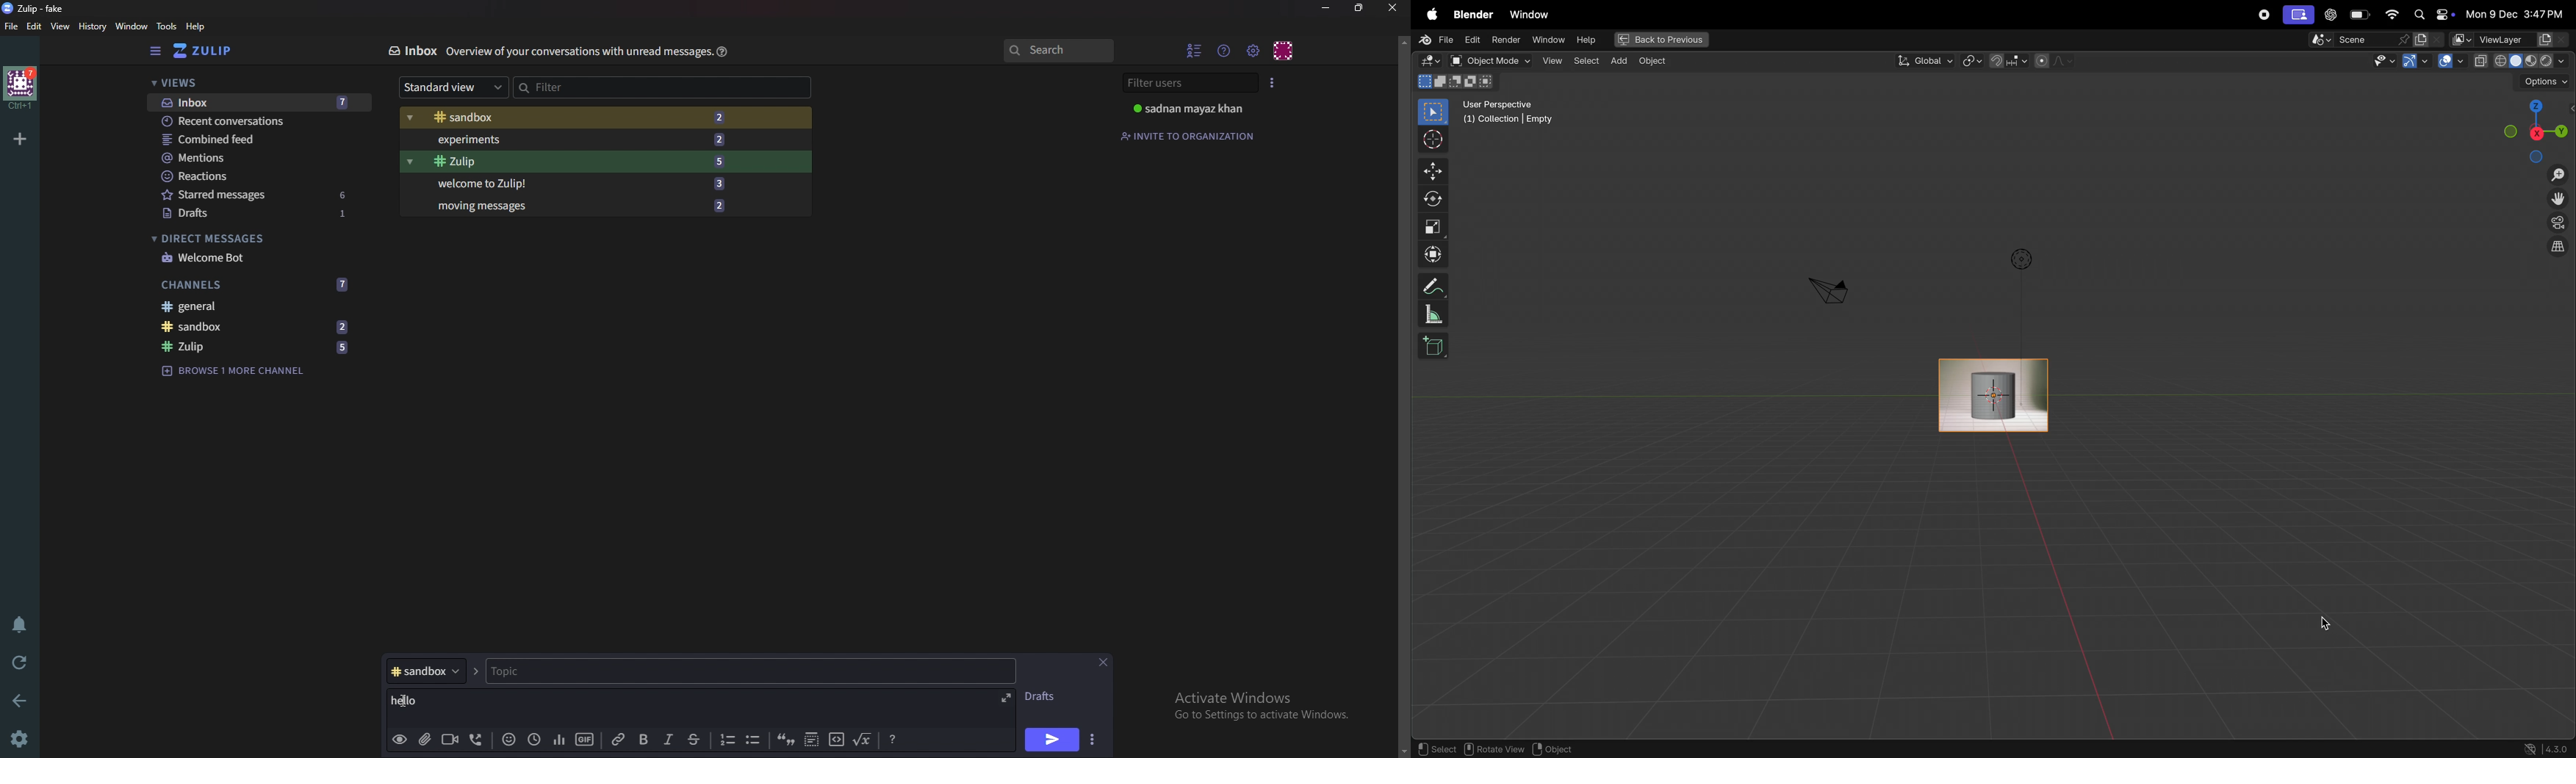 The width and height of the screenshot is (2576, 784). I want to click on Video call, so click(448, 740).